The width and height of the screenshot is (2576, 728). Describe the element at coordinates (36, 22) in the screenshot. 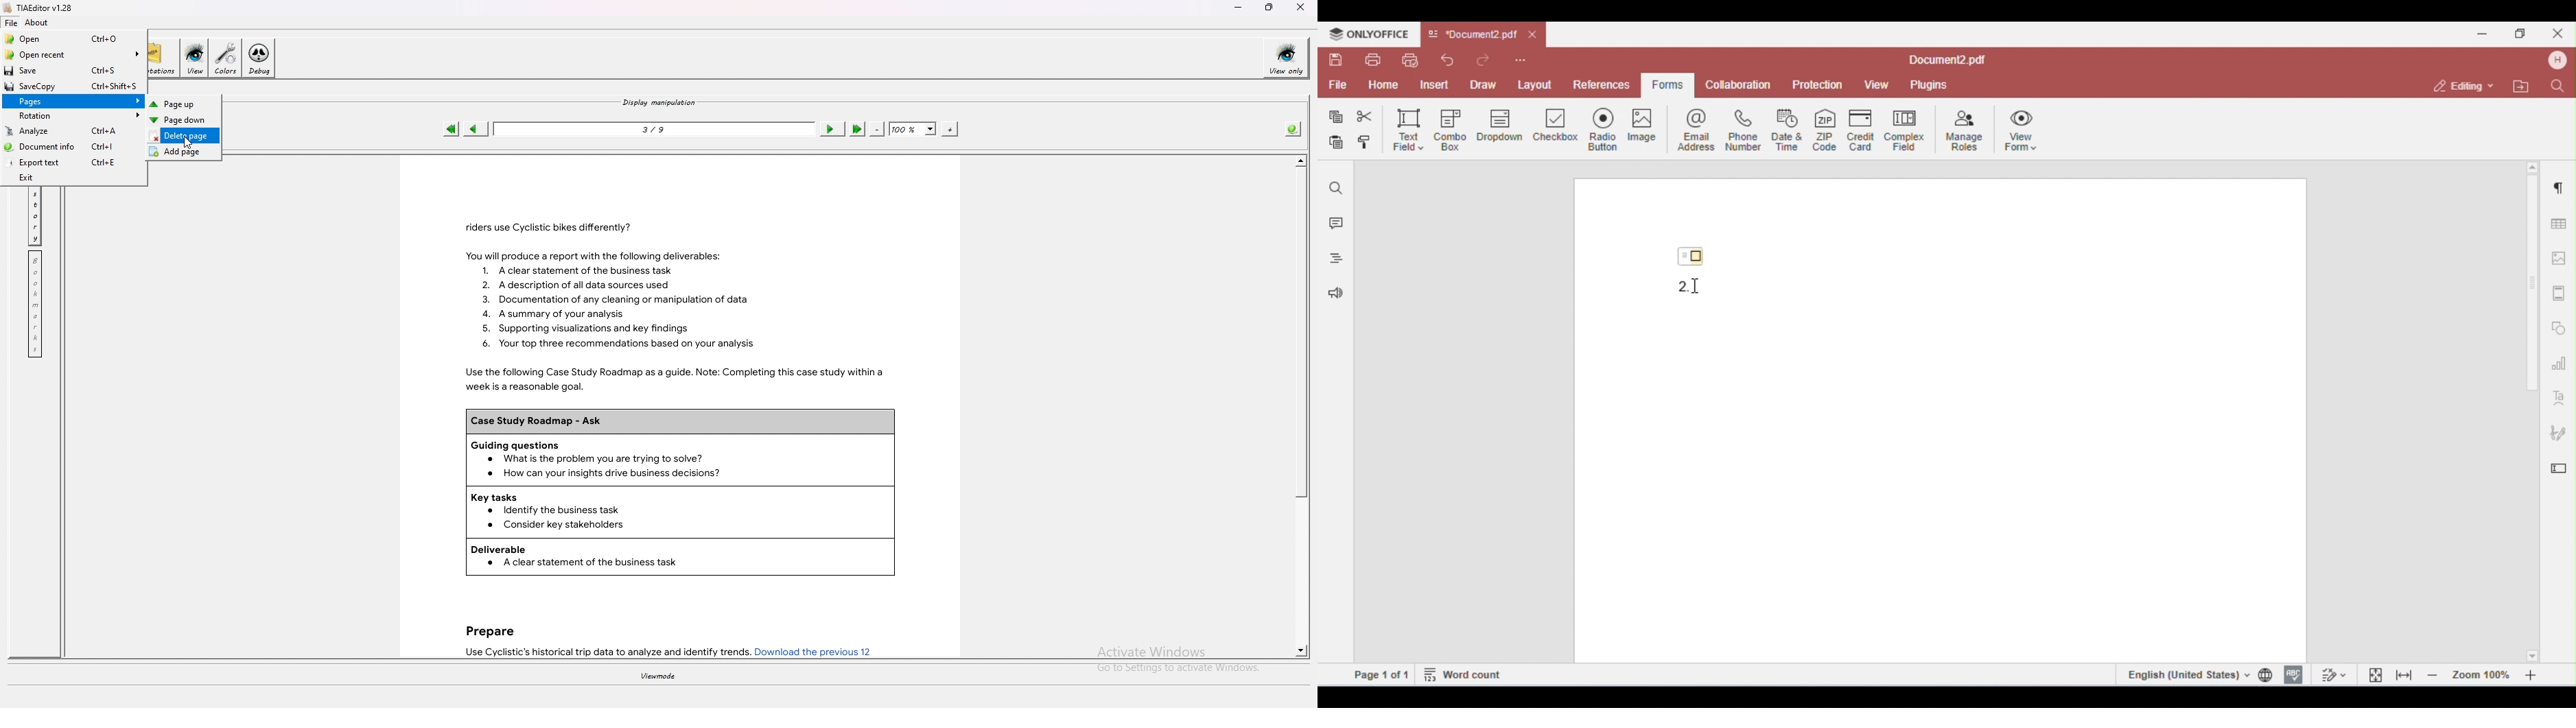

I see `about` at that location.